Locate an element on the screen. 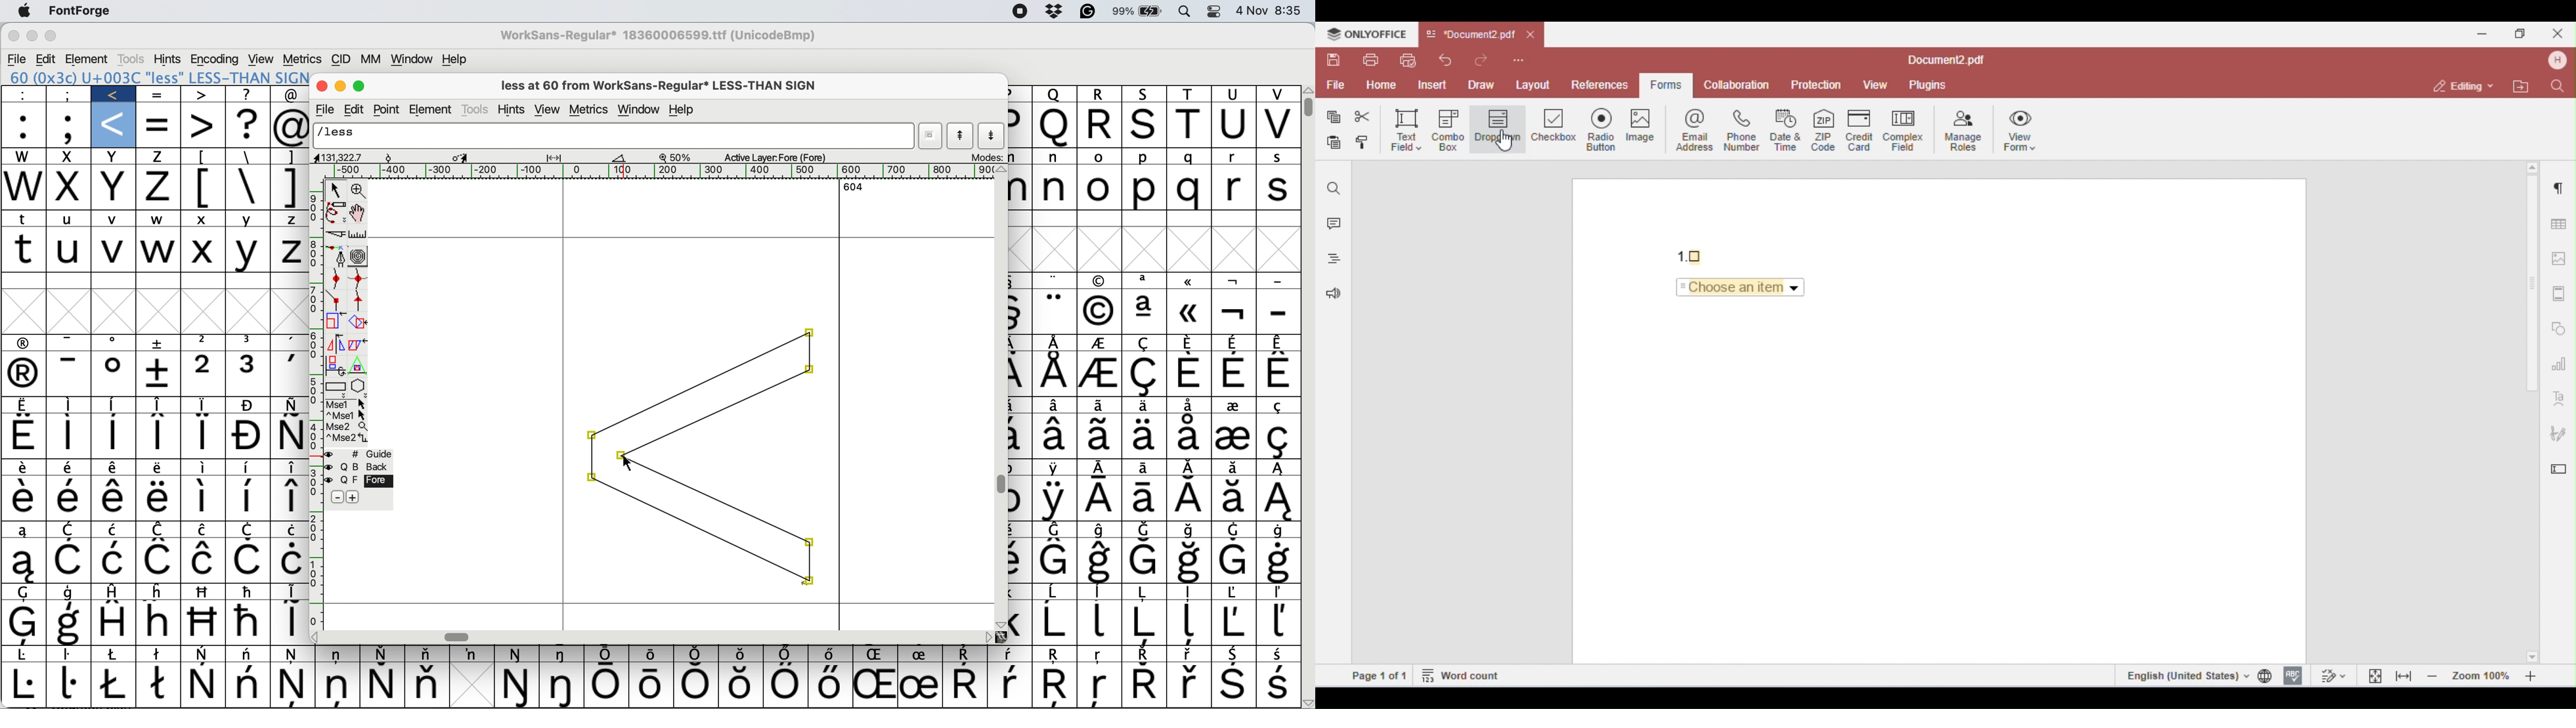  Symbol is located at coordinates (1021, 594).